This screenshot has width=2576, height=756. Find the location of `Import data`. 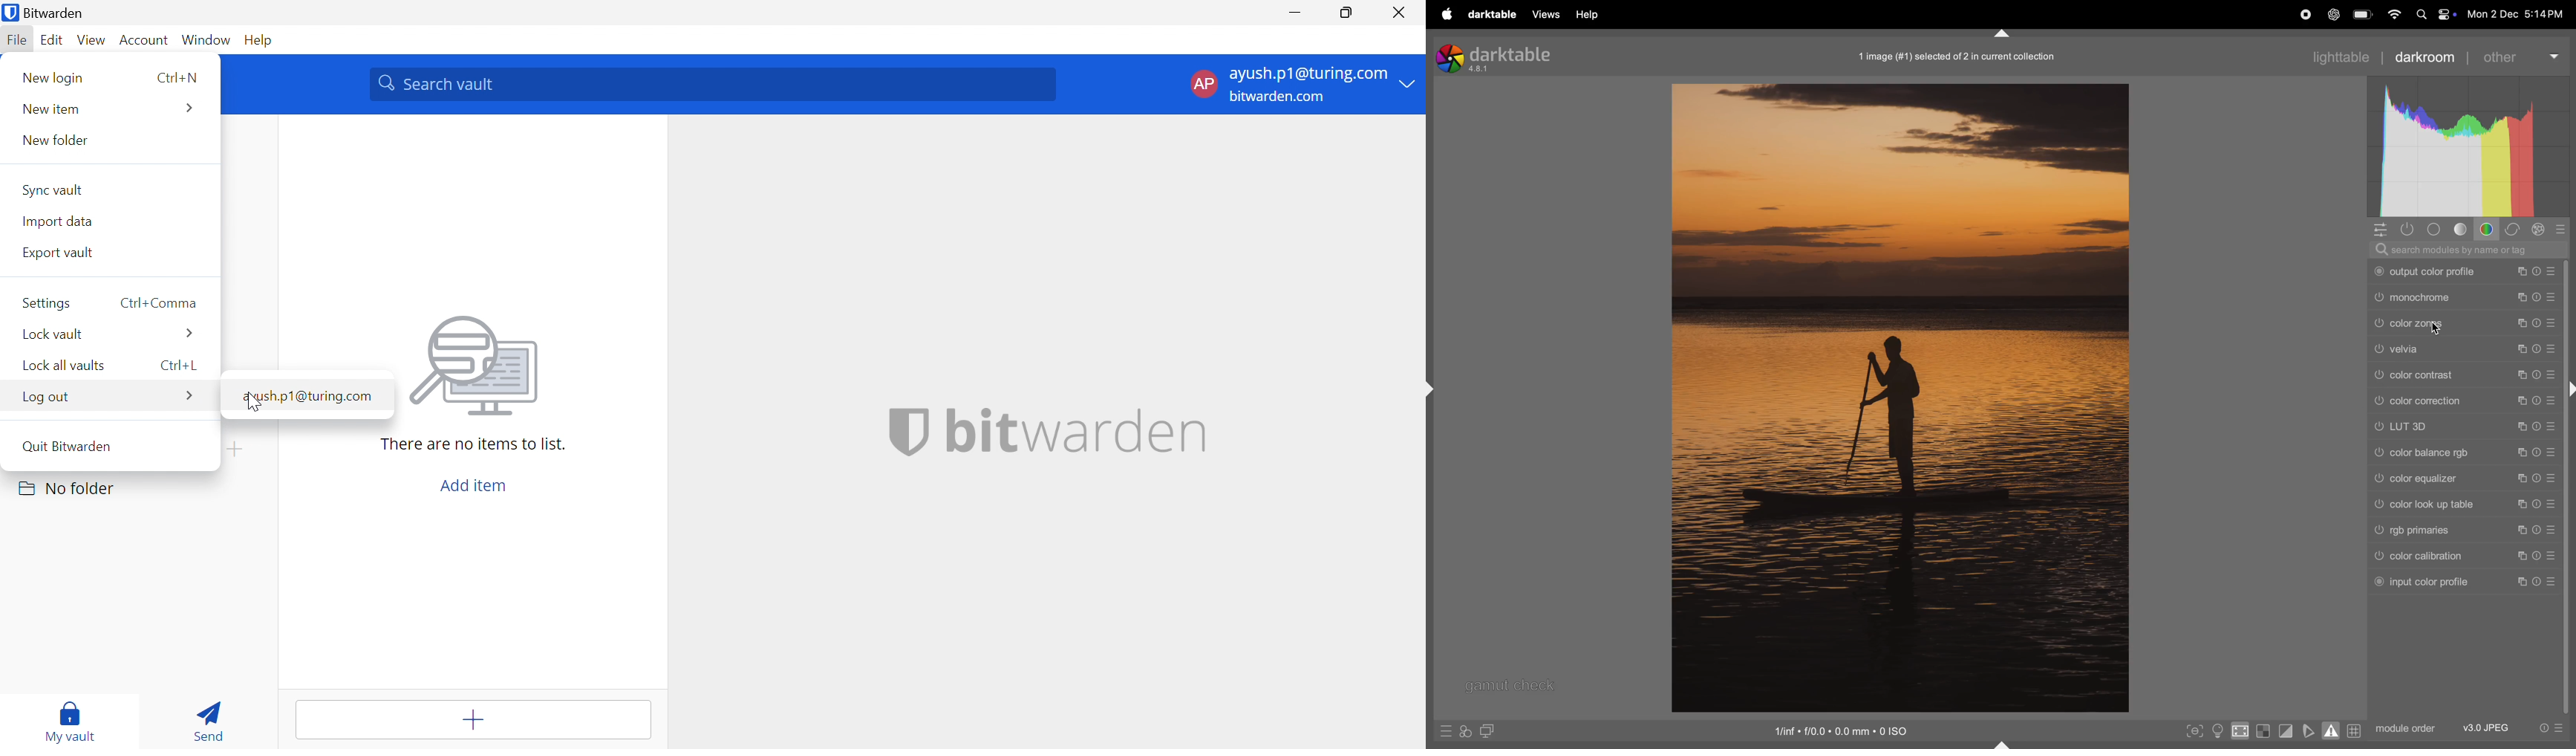

Import data is located at coordinates (56, 221).